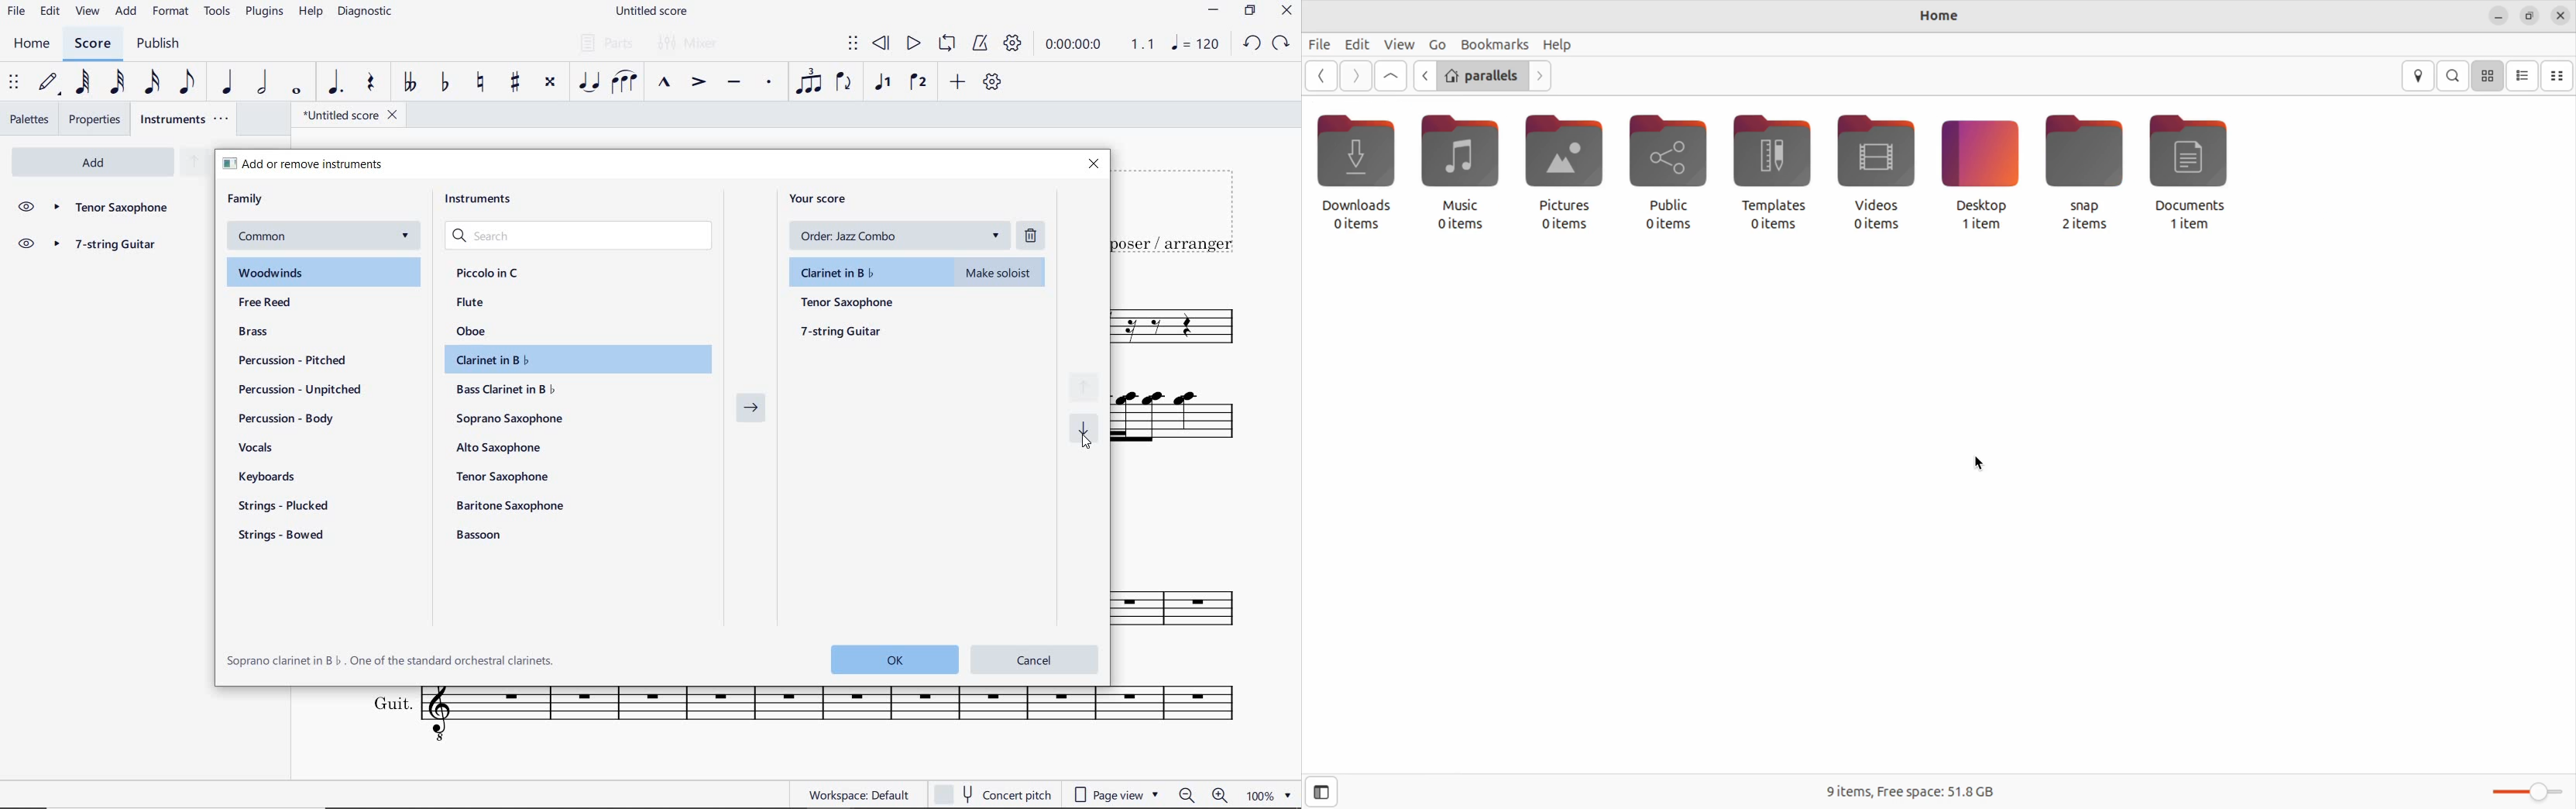  Describe the element at coordinates (795, 717) in the screenshot. I see `INSTRUMENT: GUIT` at that location.